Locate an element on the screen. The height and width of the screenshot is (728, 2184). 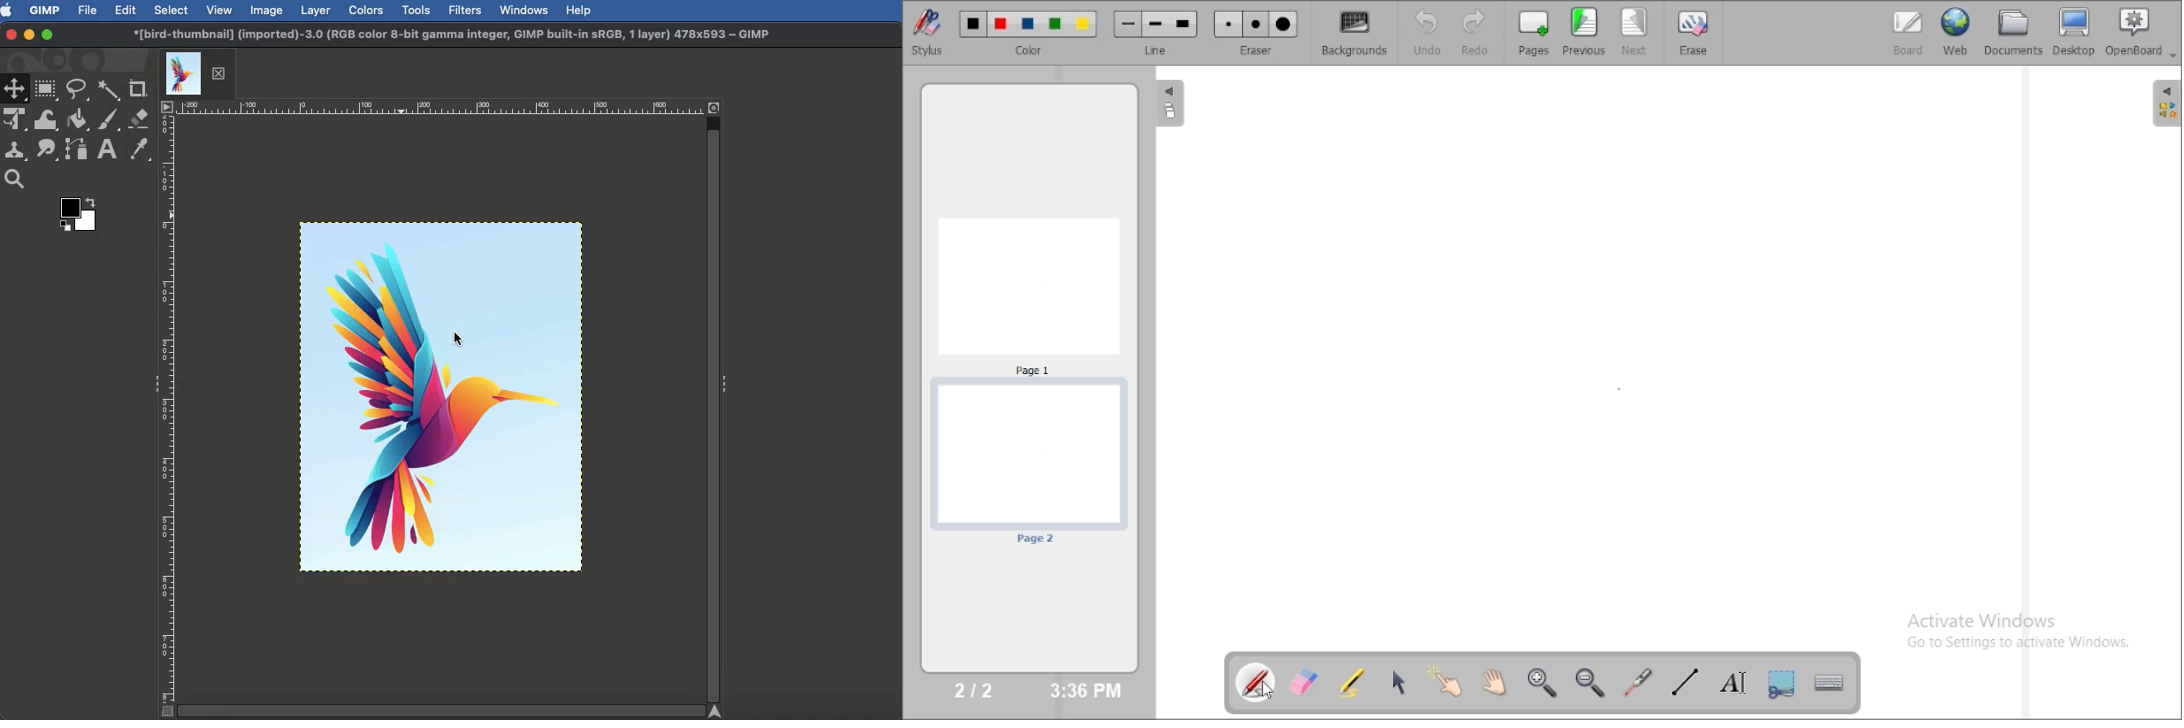
File is located at coordinates (87, 11).